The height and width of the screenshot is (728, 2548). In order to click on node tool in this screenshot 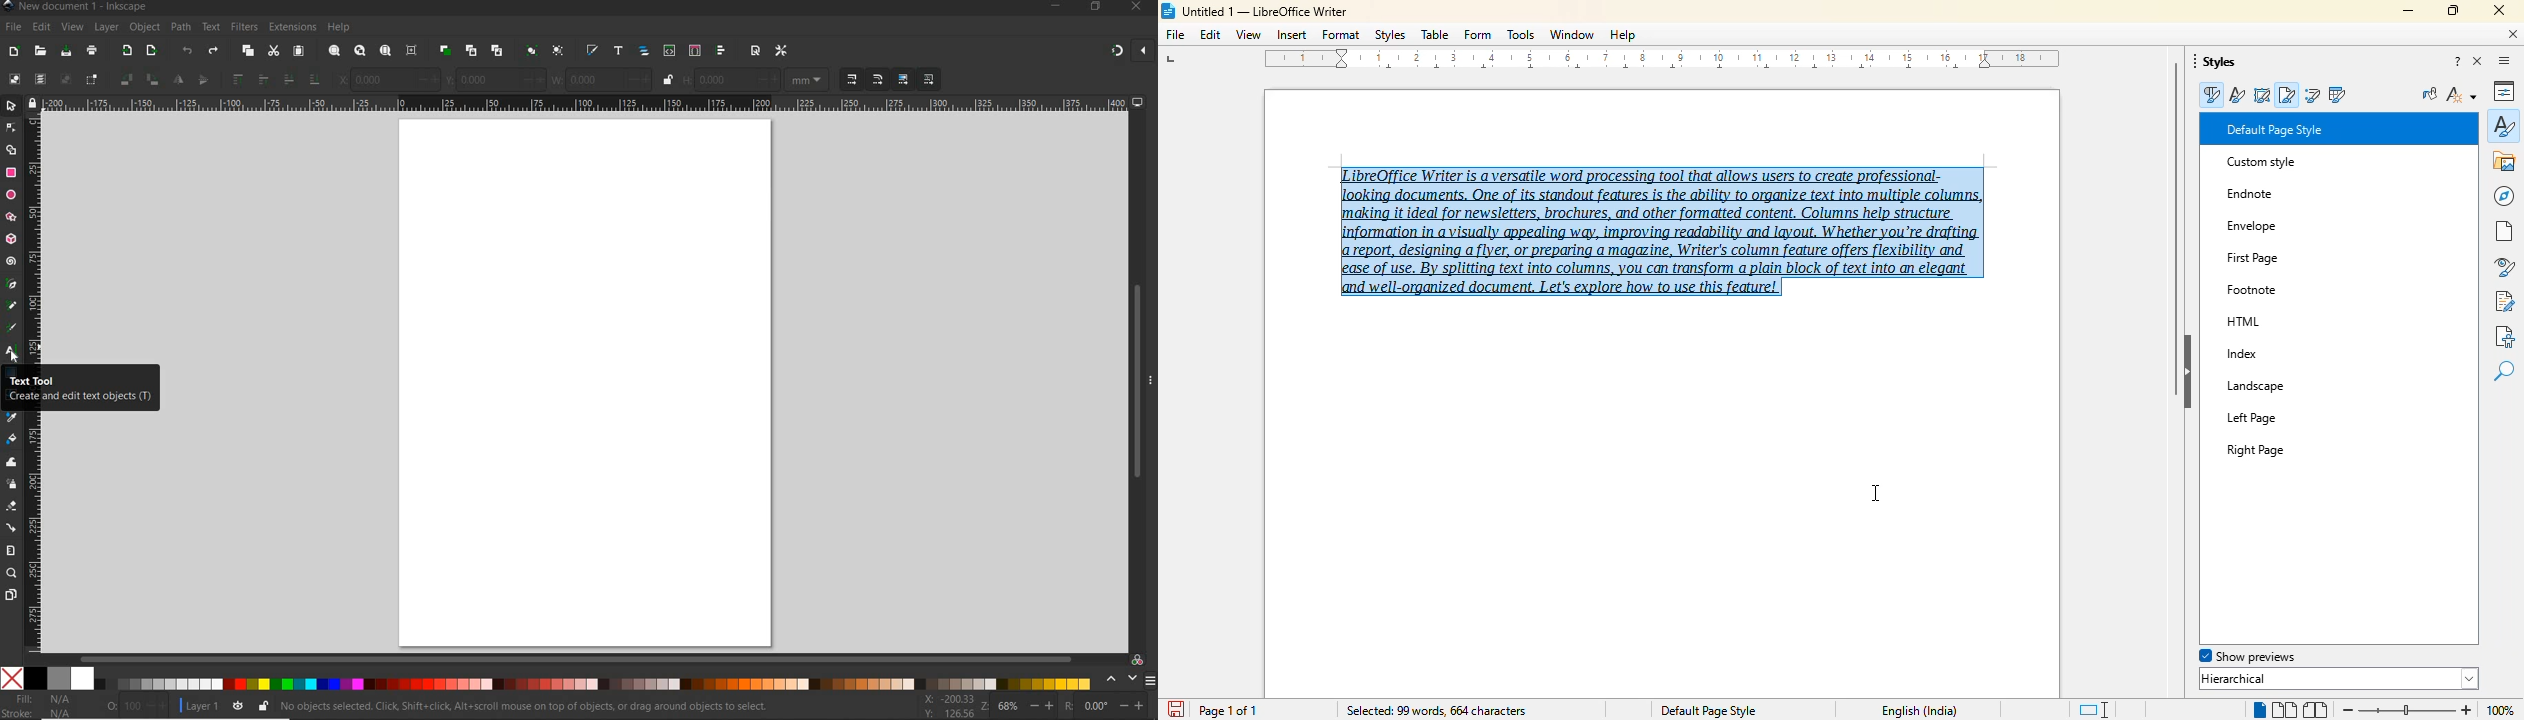, I will do `click(11, 128)`.